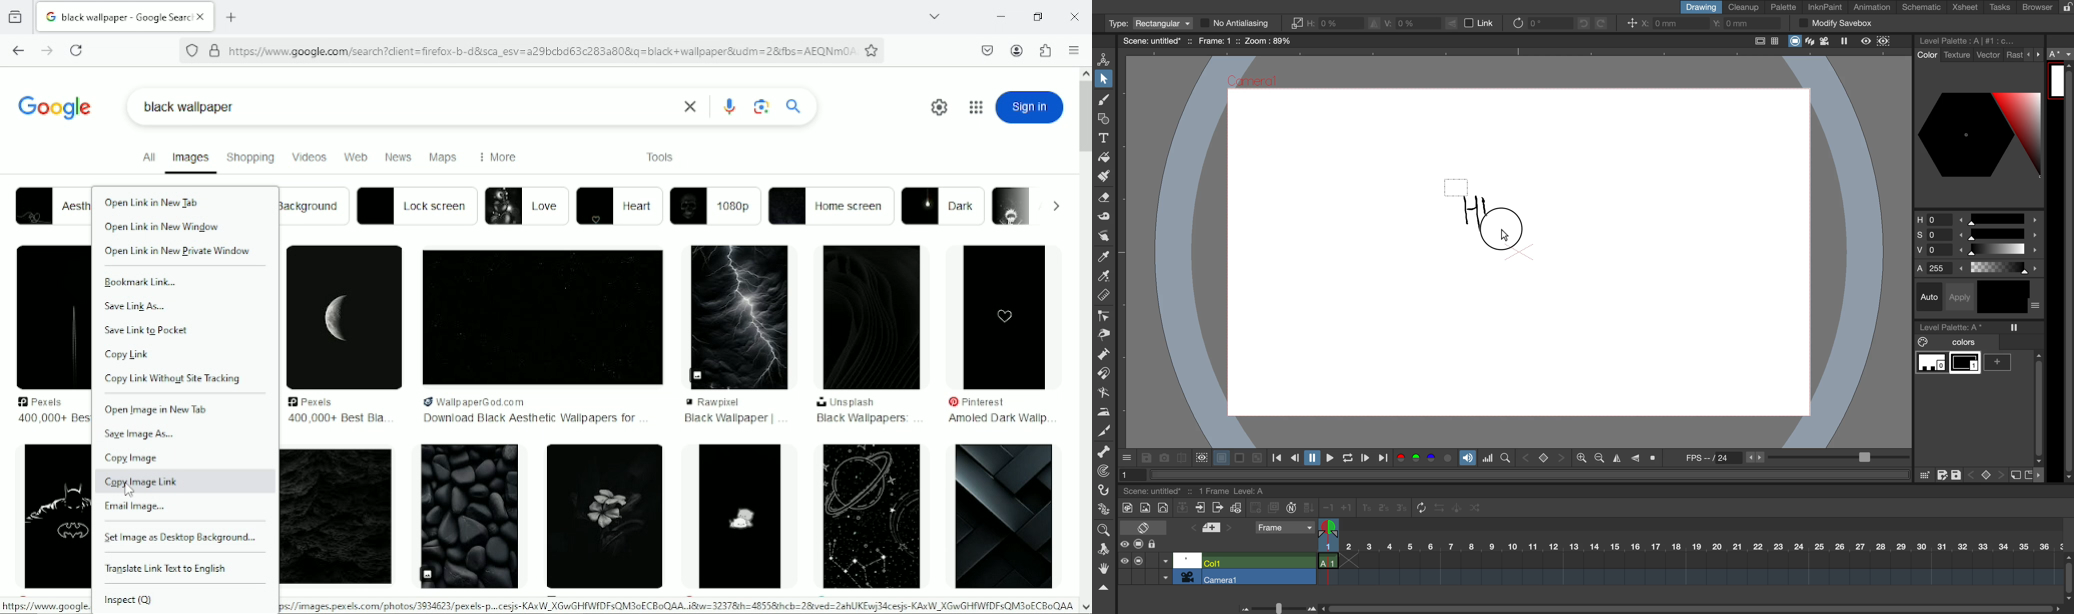  I want to click on images, so click(191, 160).